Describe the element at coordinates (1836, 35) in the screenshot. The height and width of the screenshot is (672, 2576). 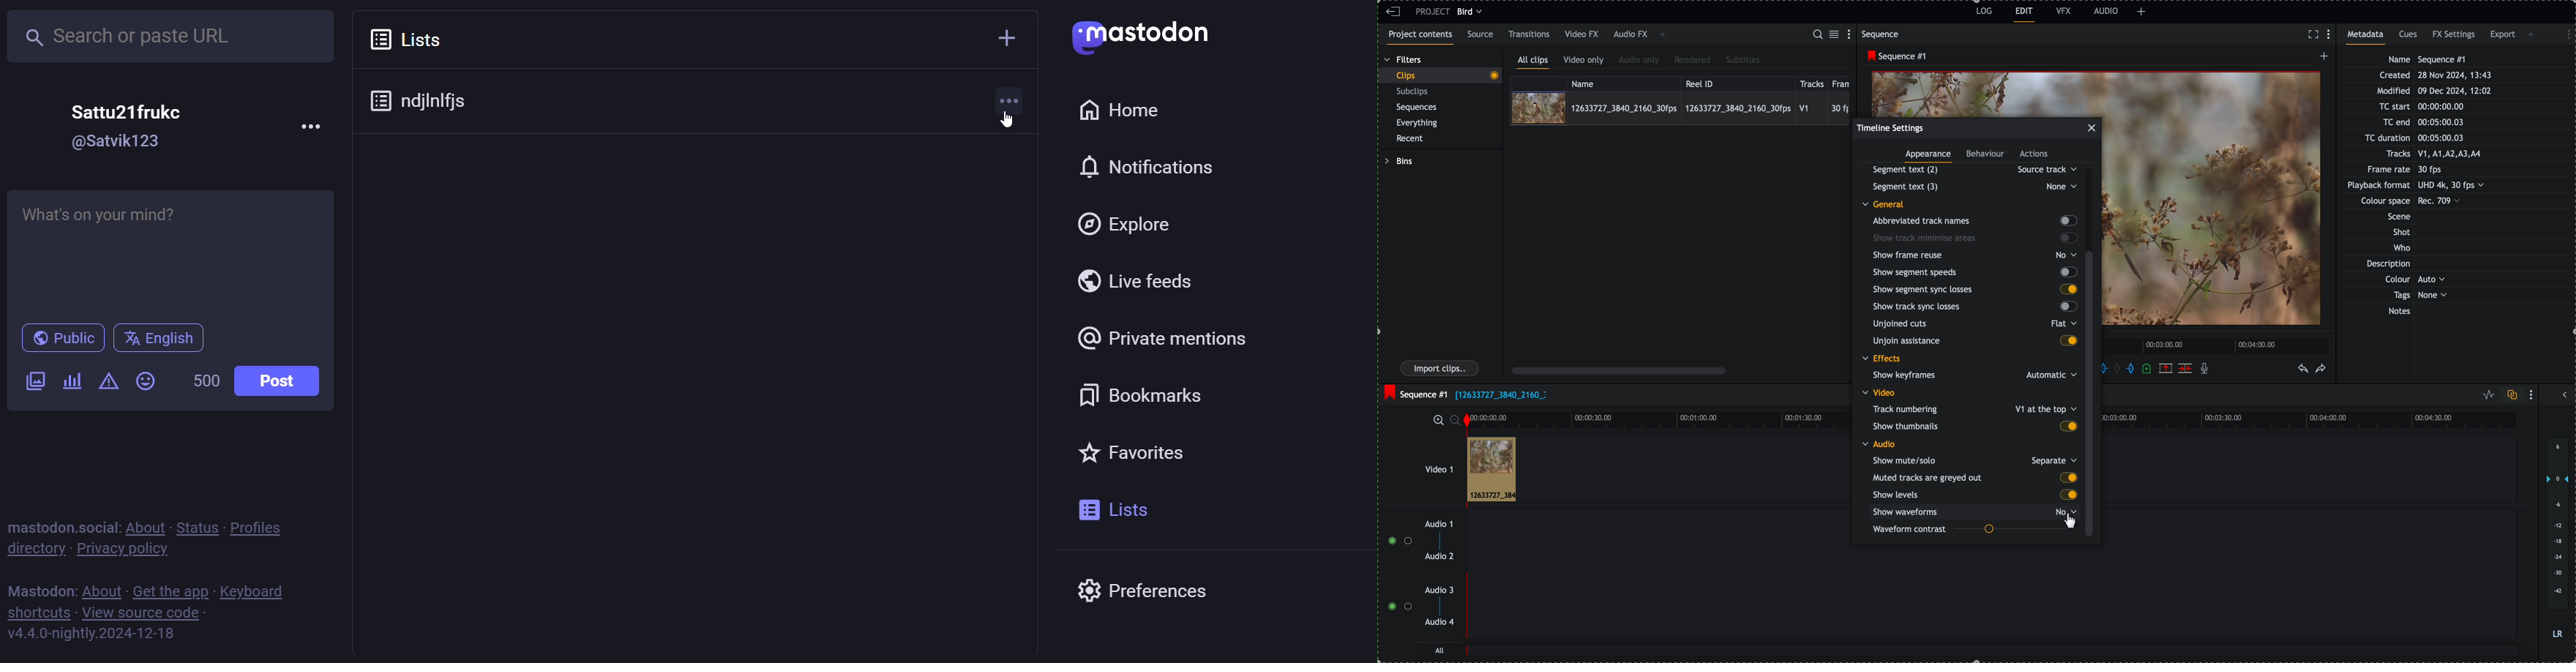
I see `toggle between list and tile view` at that location.